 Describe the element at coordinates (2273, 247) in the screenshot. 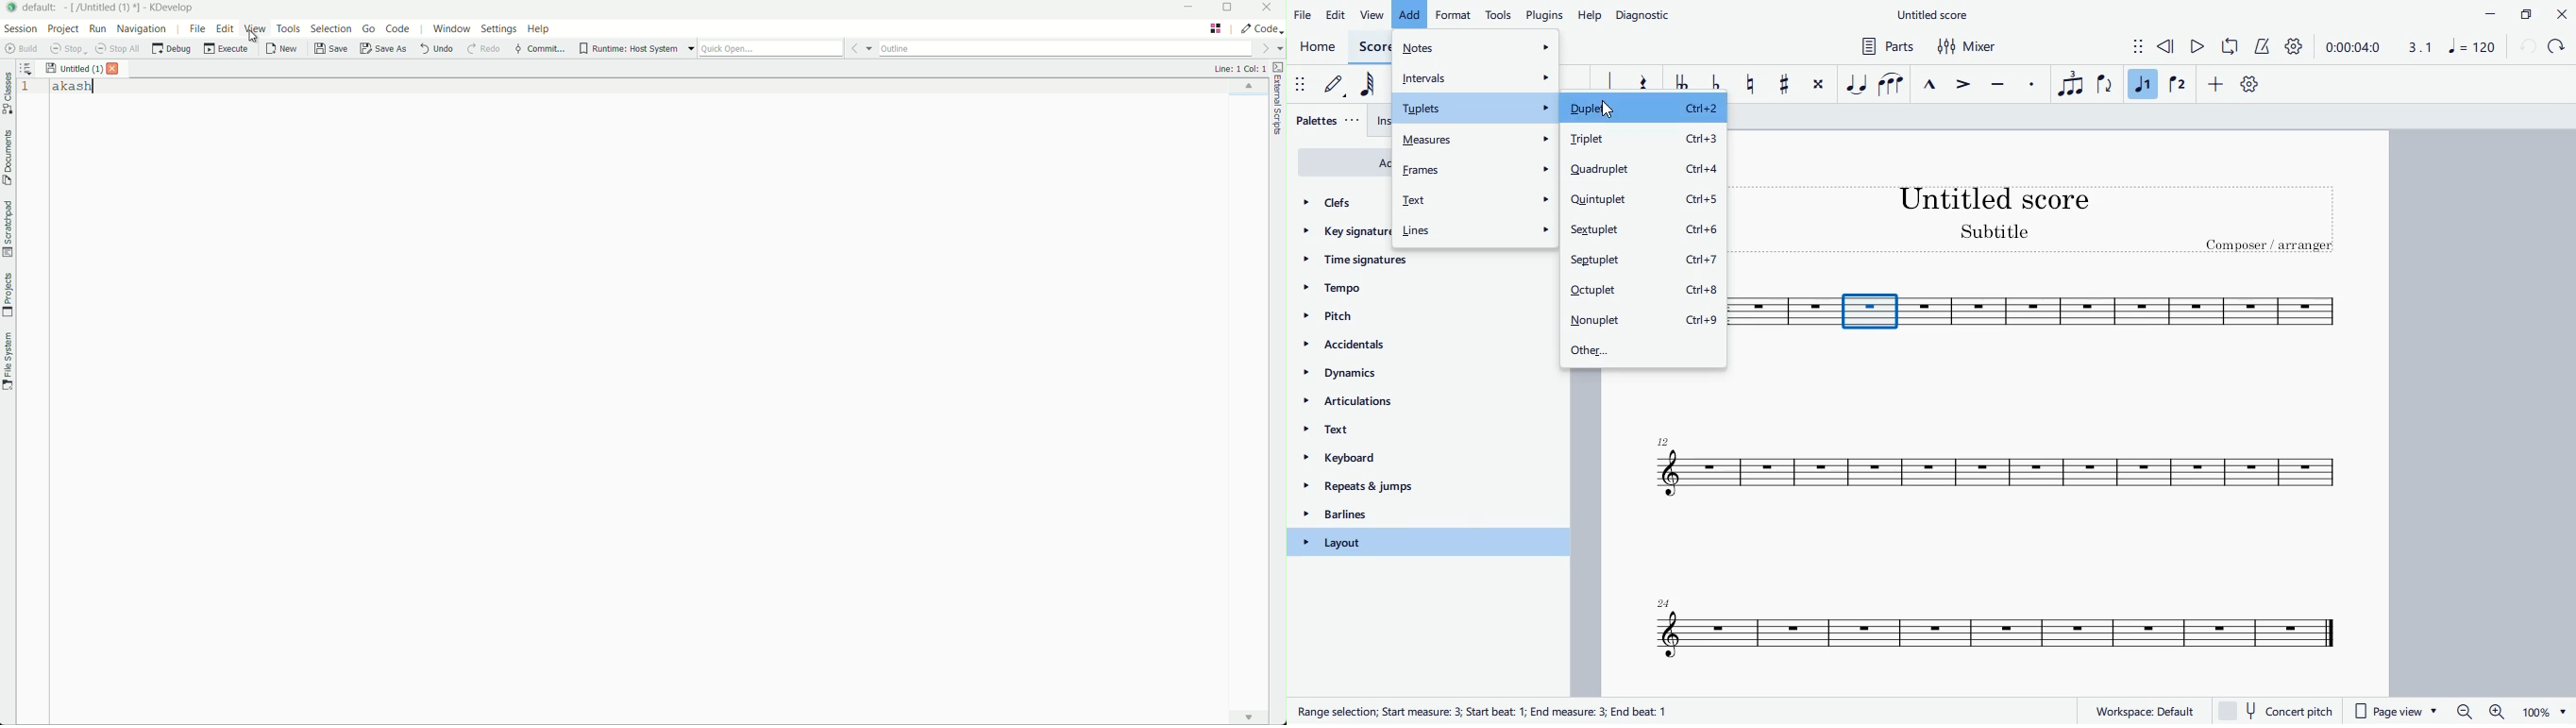

I see `composer / arranger` at that location.